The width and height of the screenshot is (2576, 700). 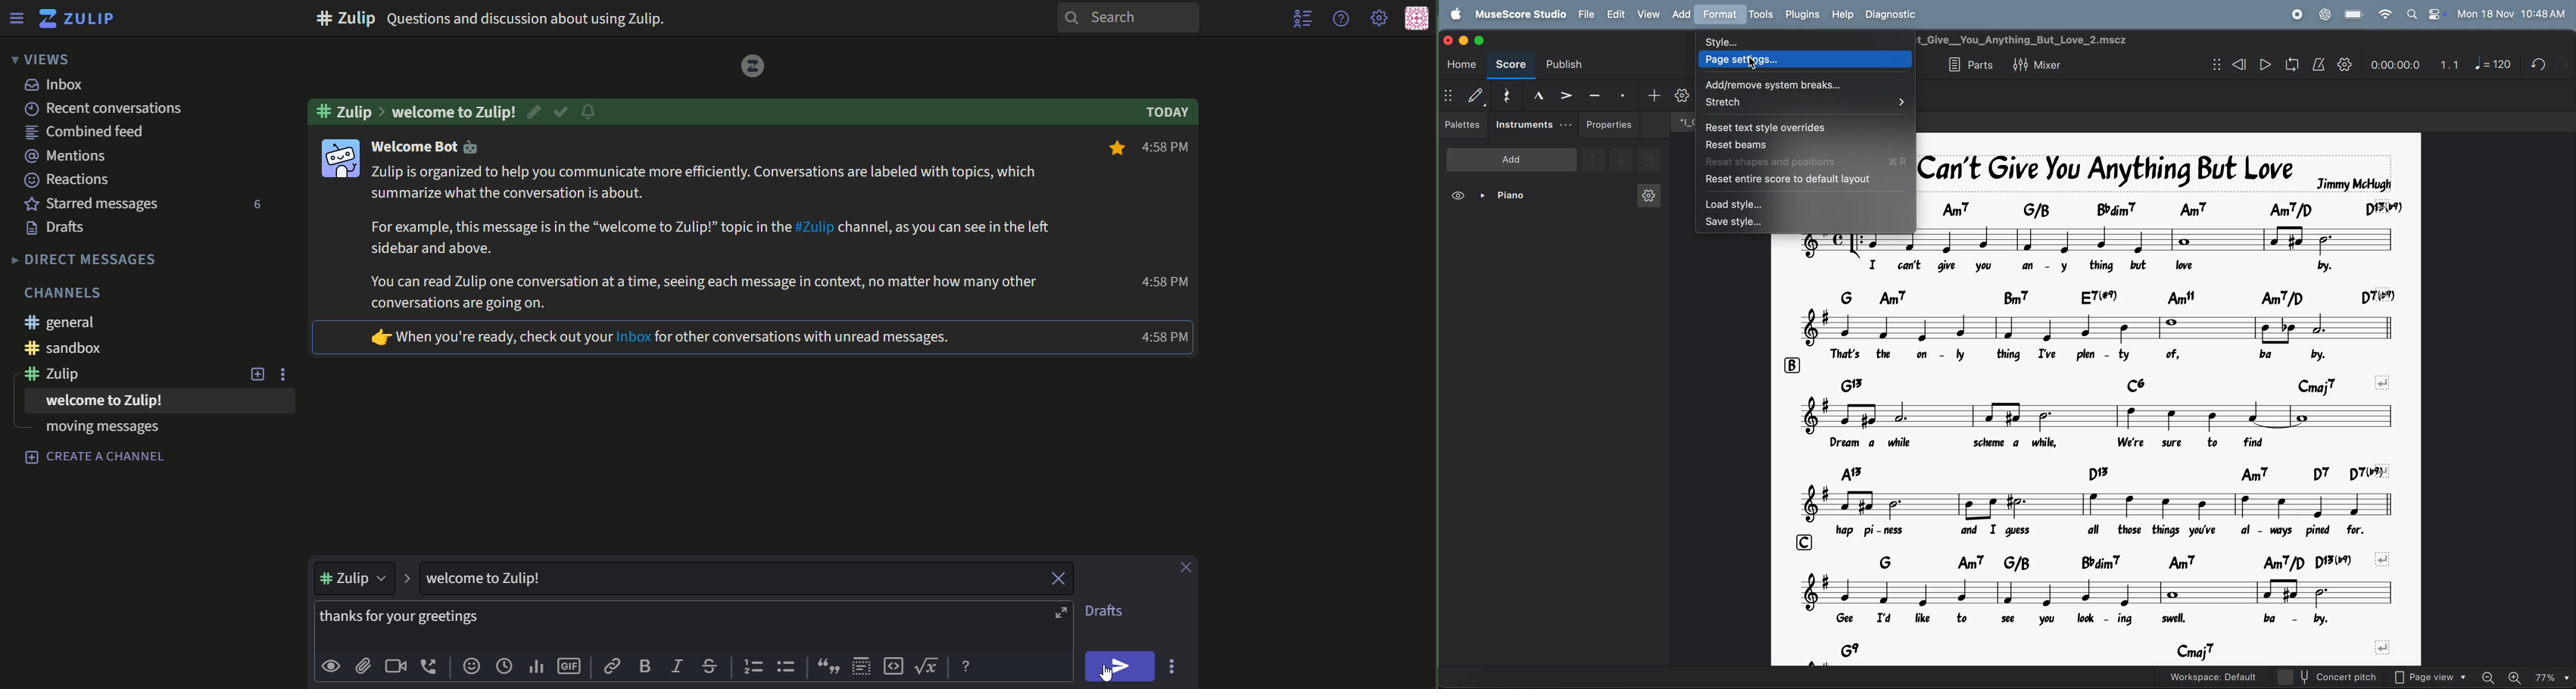 What do you see at coordinates (2411, 14) in the screenshot?
I see `search` at bounding box center [2411, 14].